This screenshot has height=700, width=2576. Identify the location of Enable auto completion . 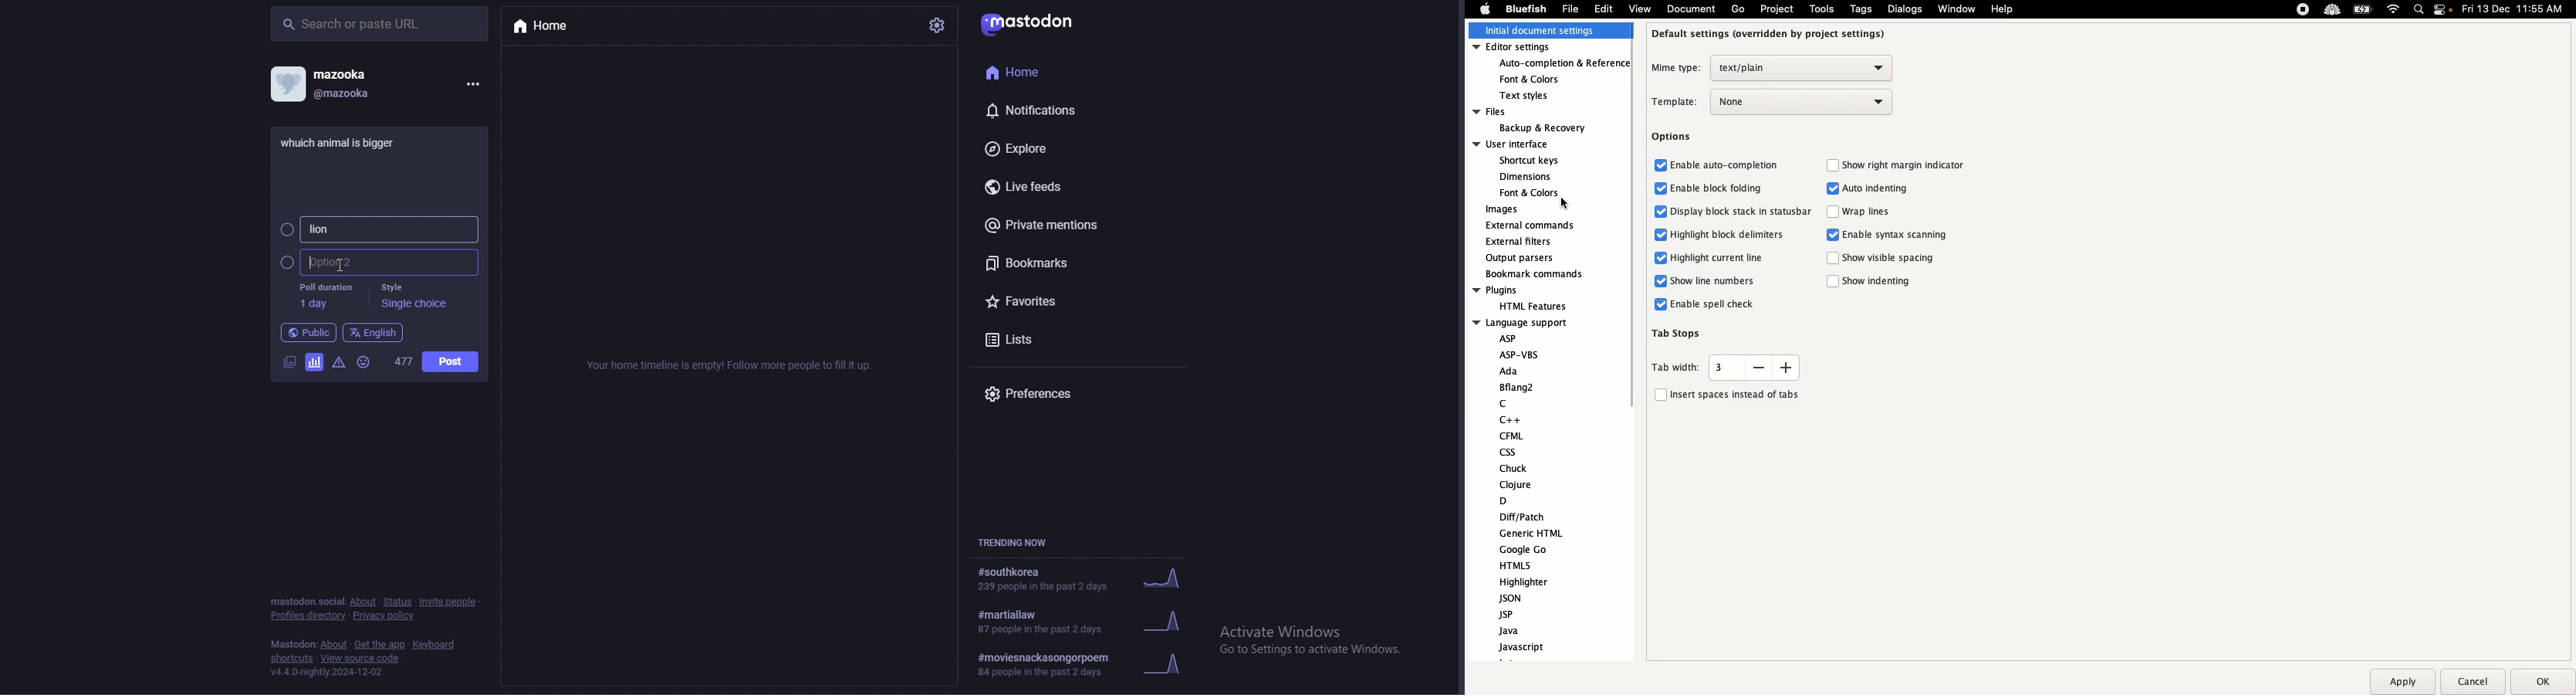
(1718, 164).